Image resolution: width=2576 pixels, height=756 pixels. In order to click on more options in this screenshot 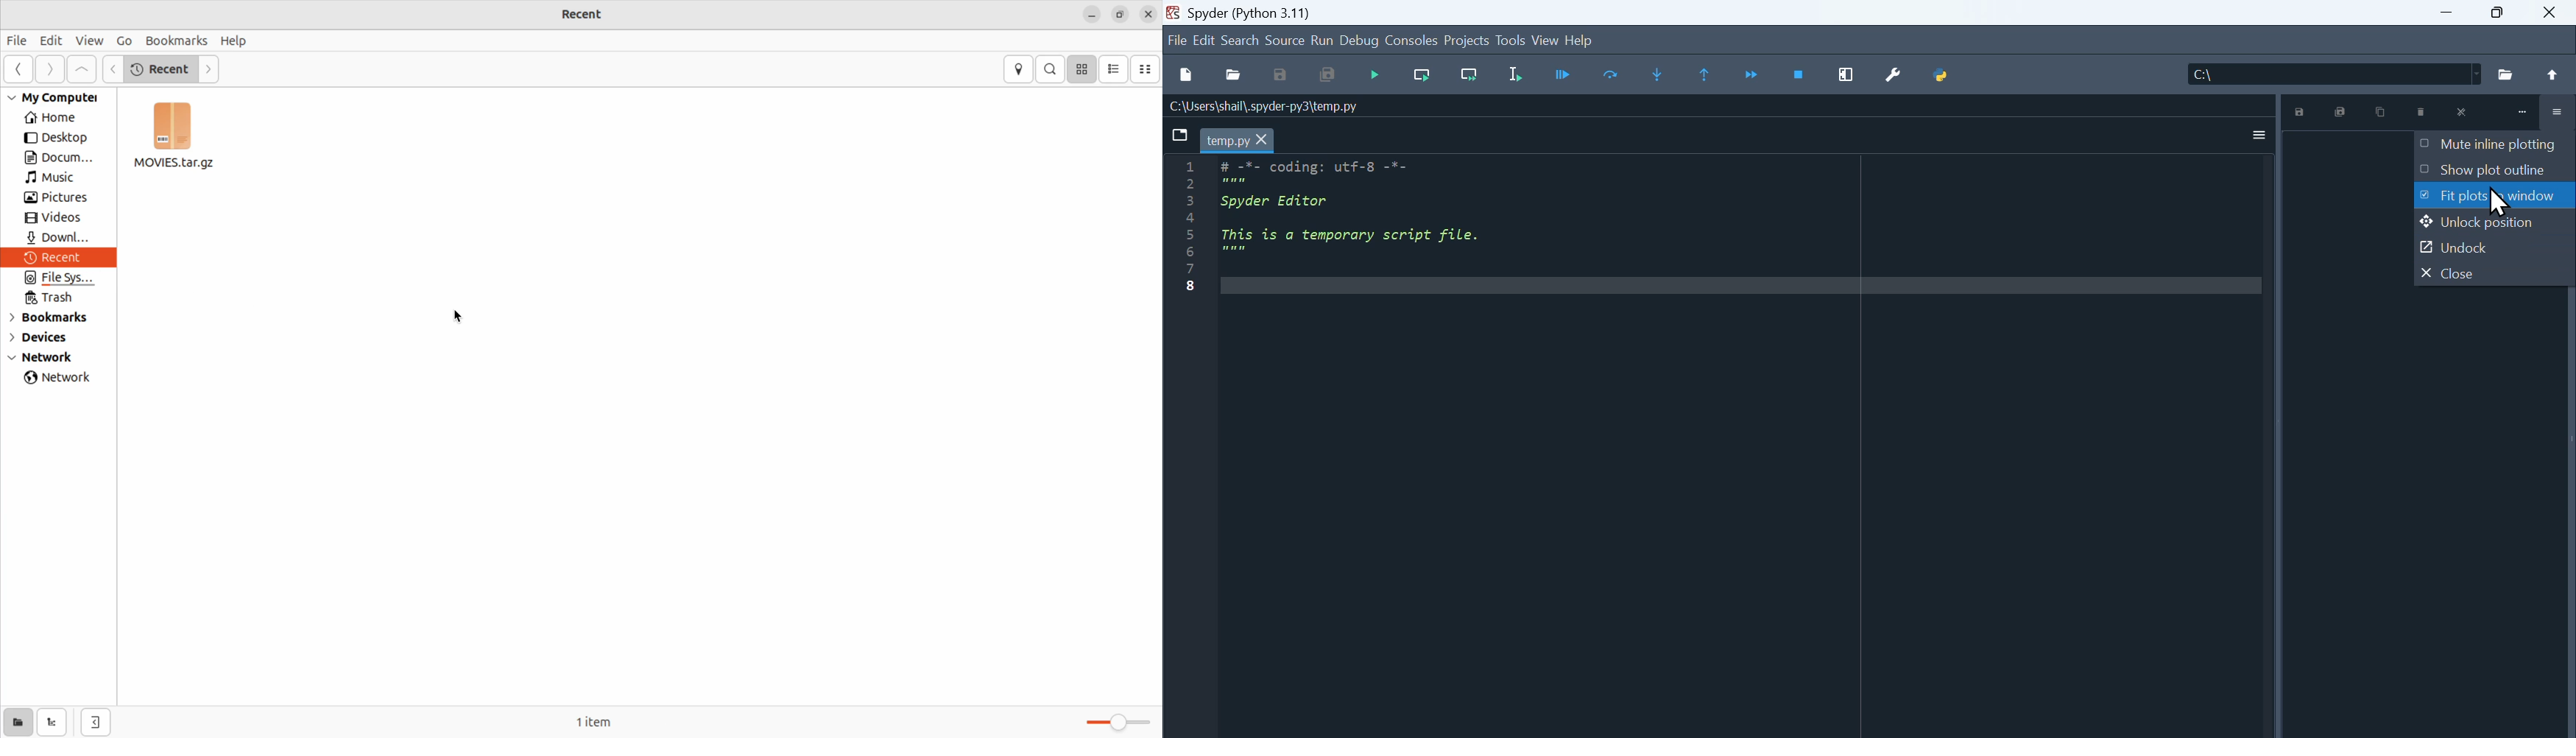, I will do `click(2554, 113)`.